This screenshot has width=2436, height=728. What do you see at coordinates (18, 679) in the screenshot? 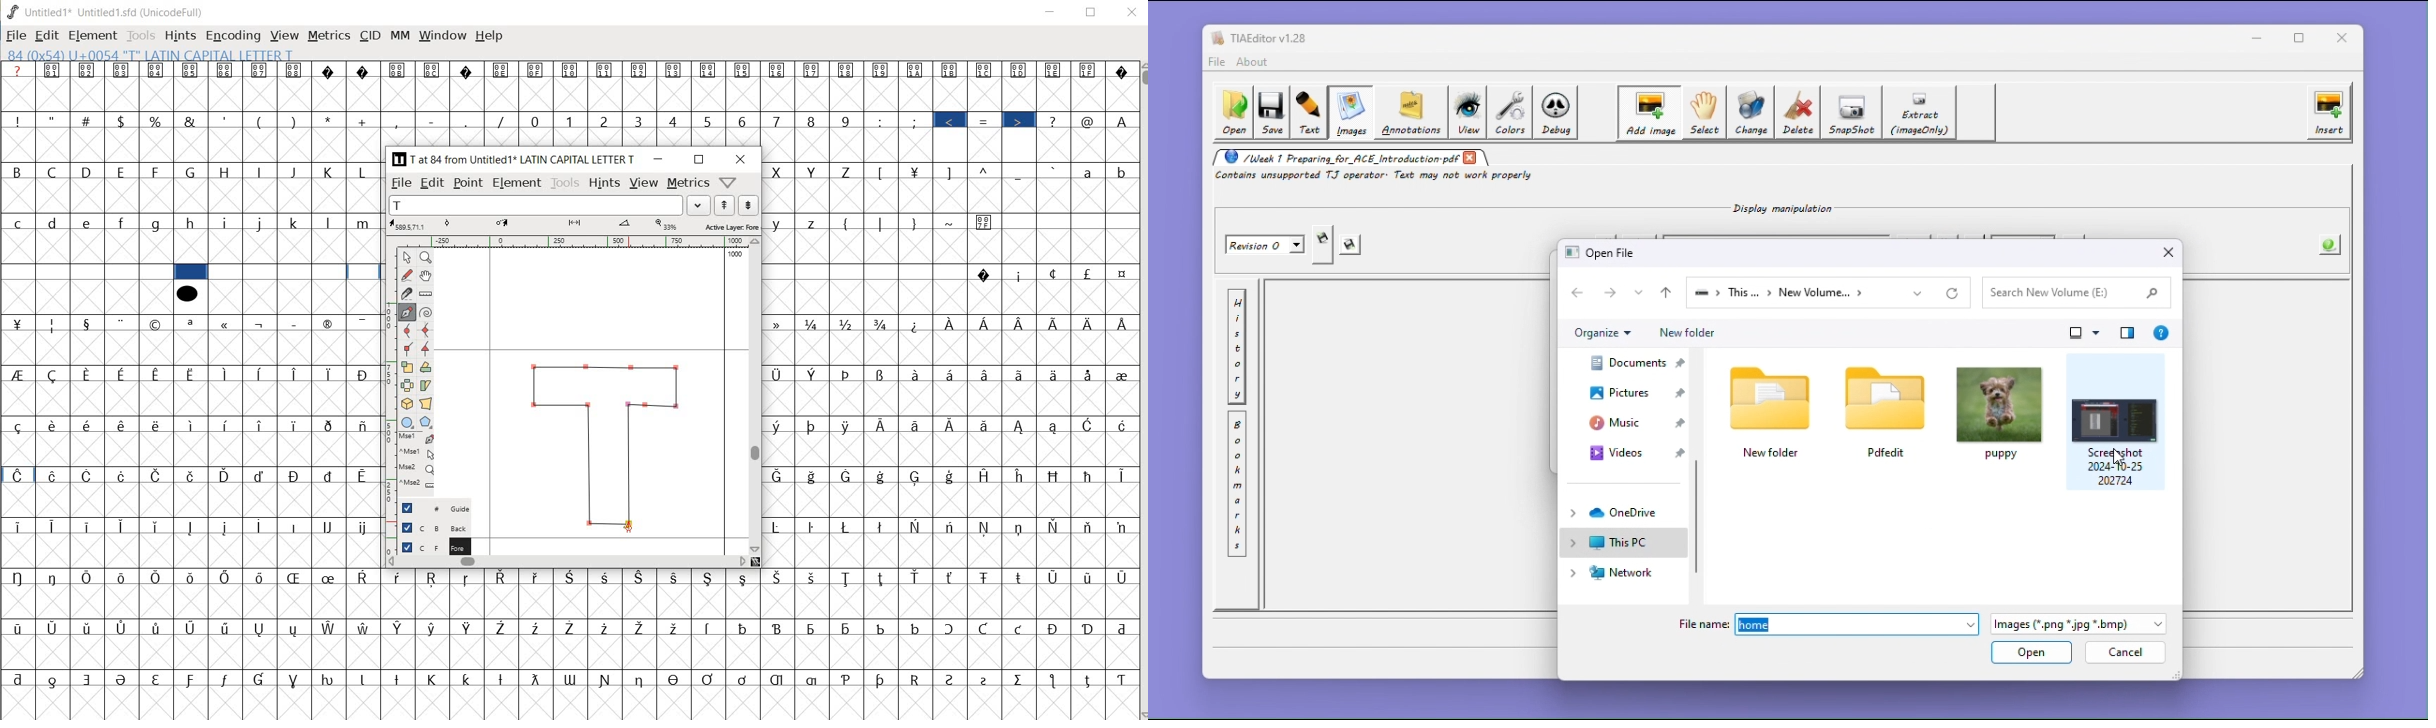
I see `Symbol` at bounding box center [18, 679].